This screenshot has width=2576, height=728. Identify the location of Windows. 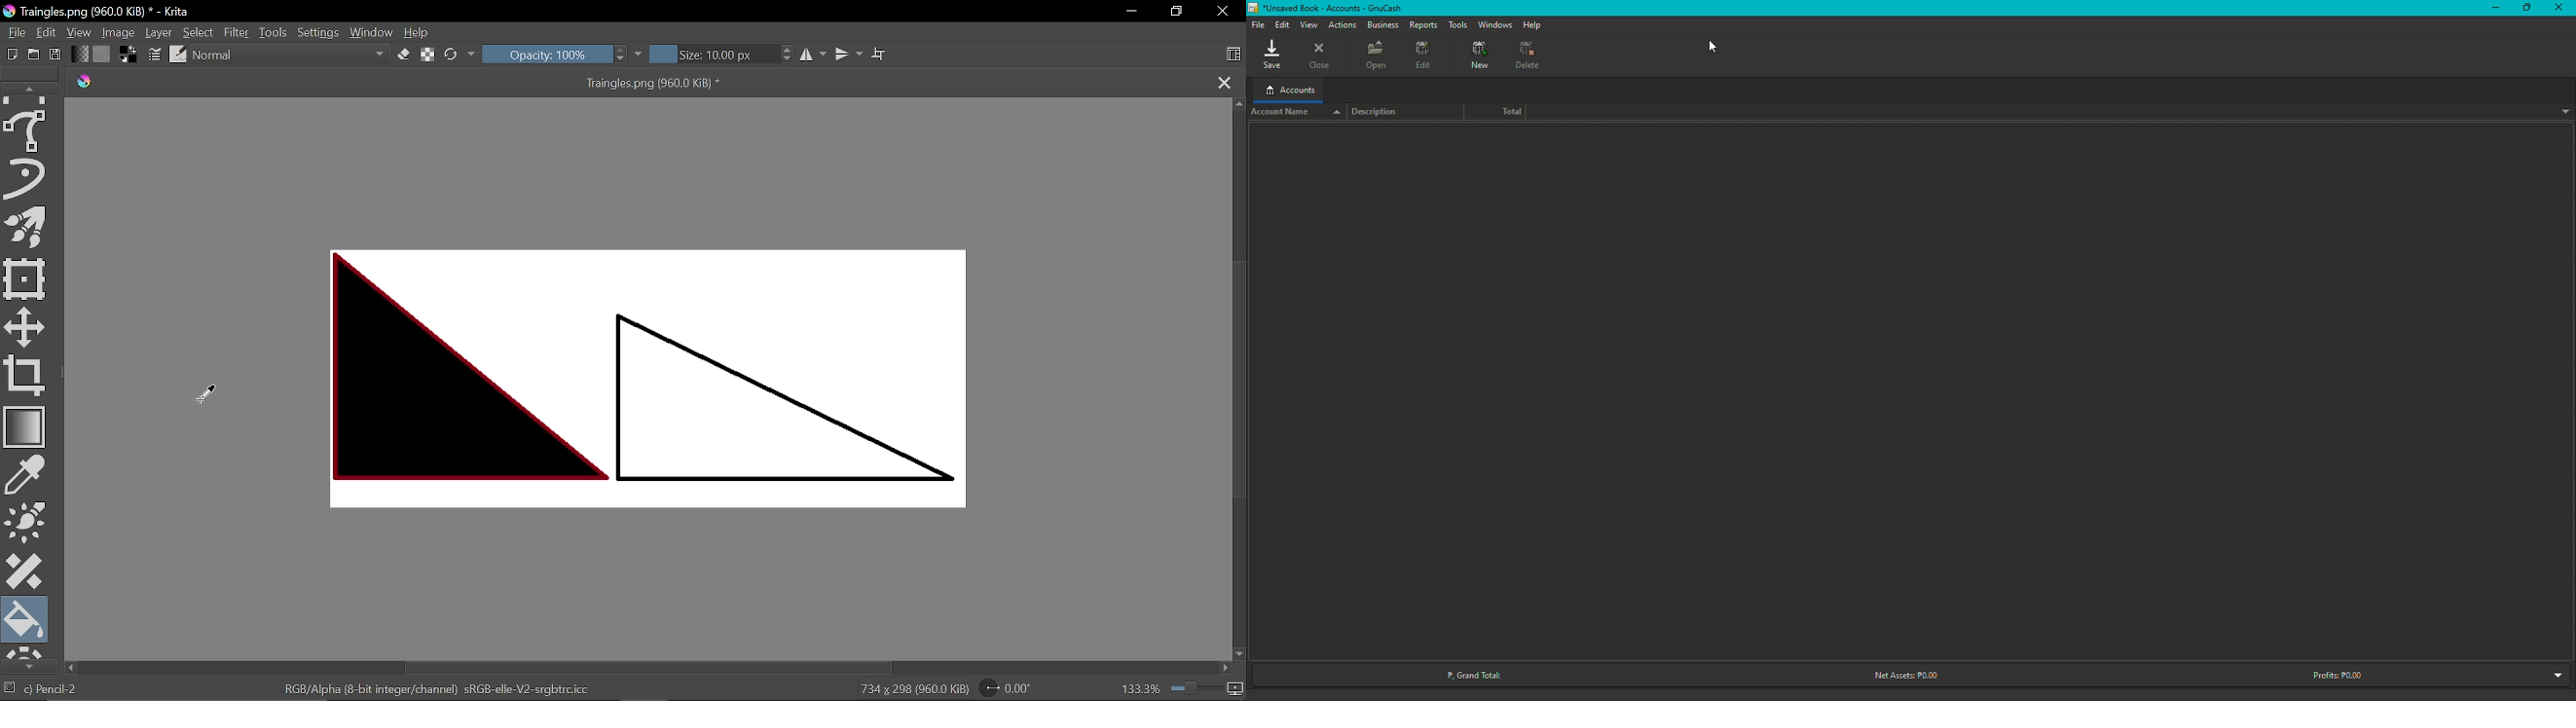
(1495, 24).